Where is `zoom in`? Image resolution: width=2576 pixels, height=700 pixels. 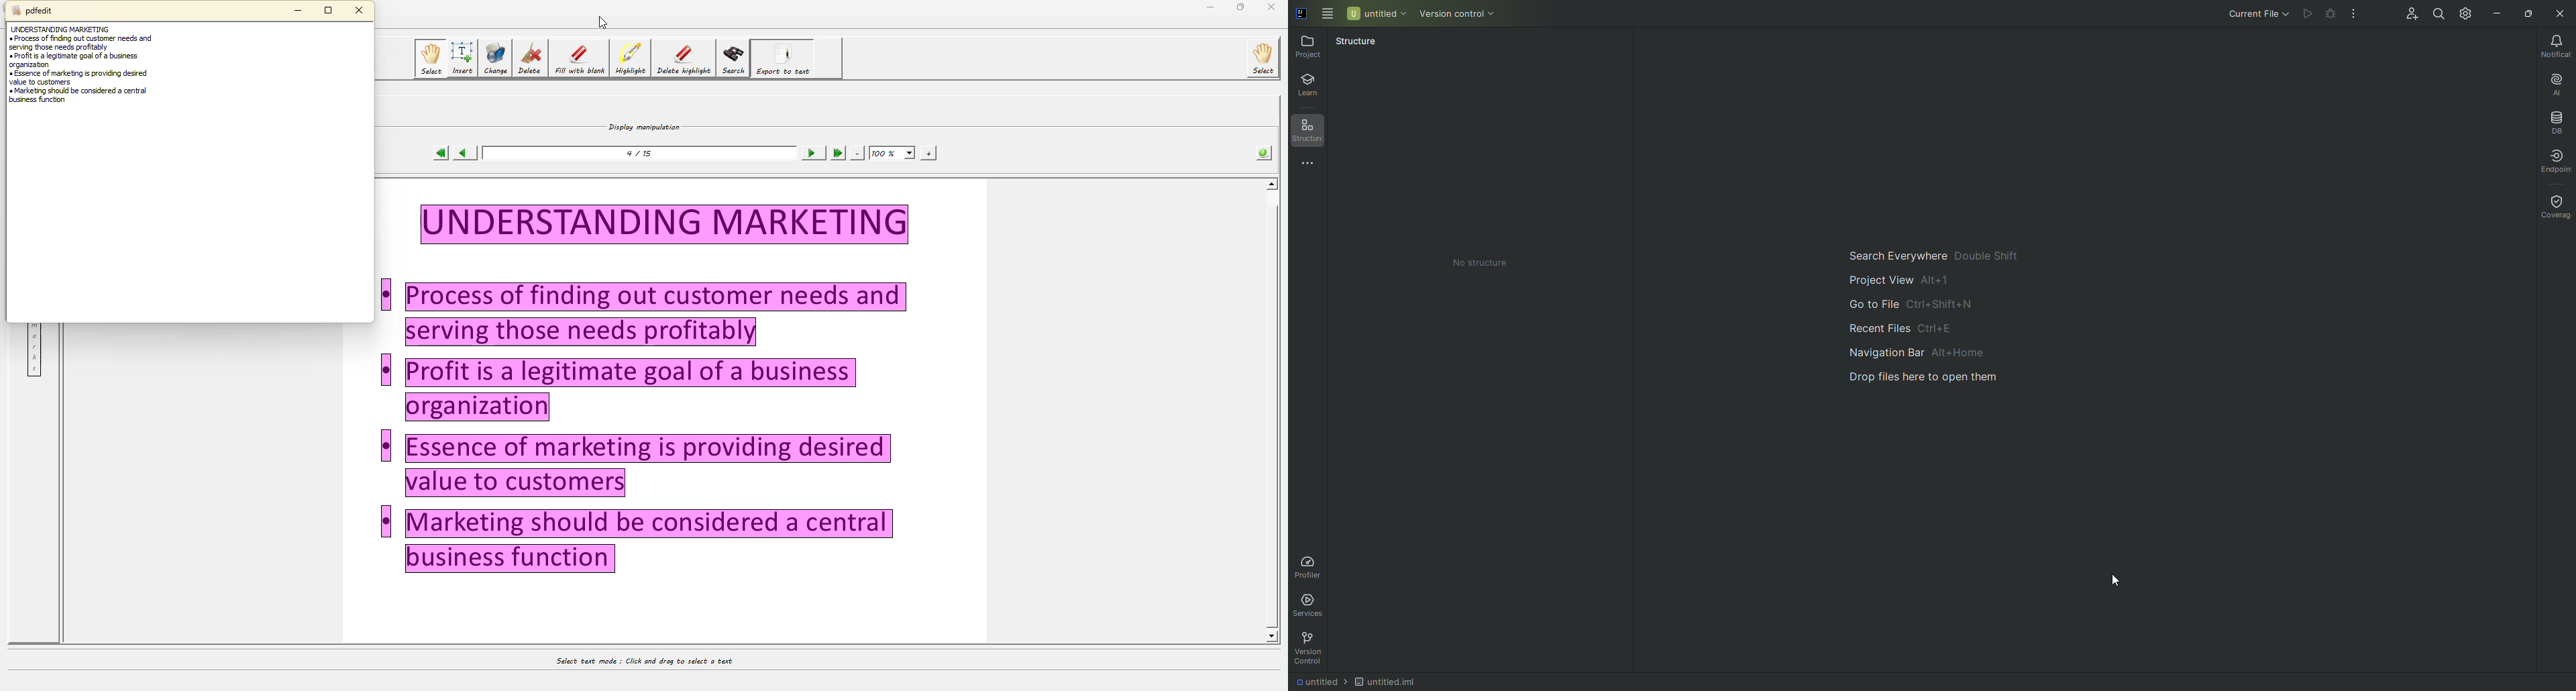 zoom in is located at coordinates (928, 152).